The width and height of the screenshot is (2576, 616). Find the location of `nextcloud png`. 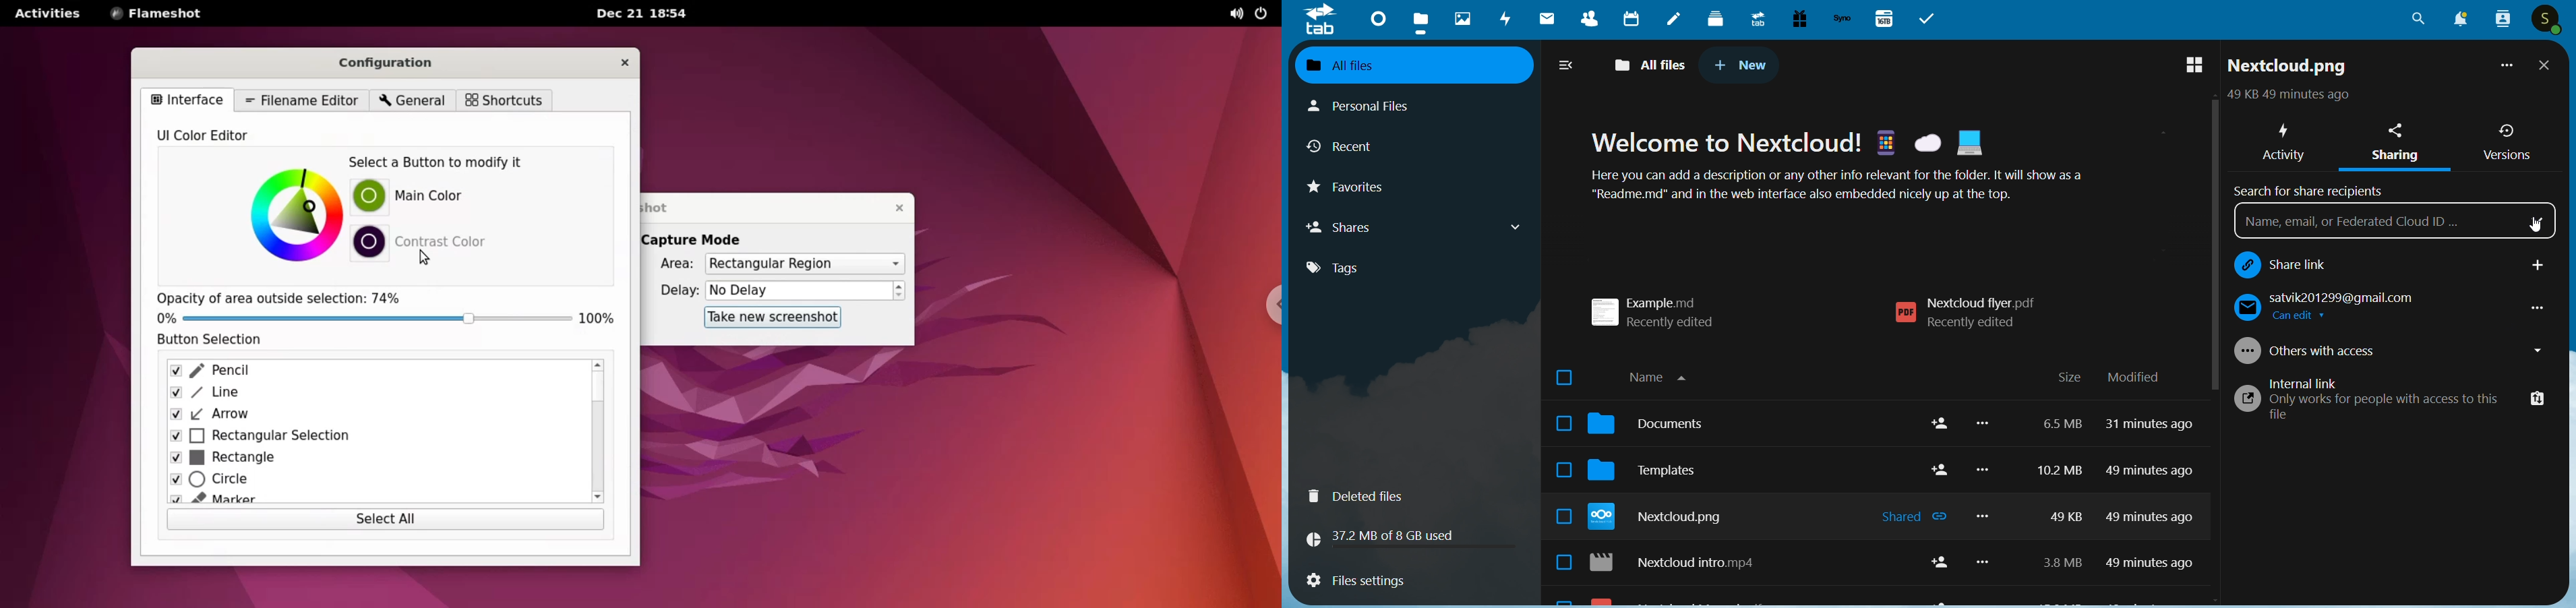

nextcloud png is located at coordinates (1662, 519).